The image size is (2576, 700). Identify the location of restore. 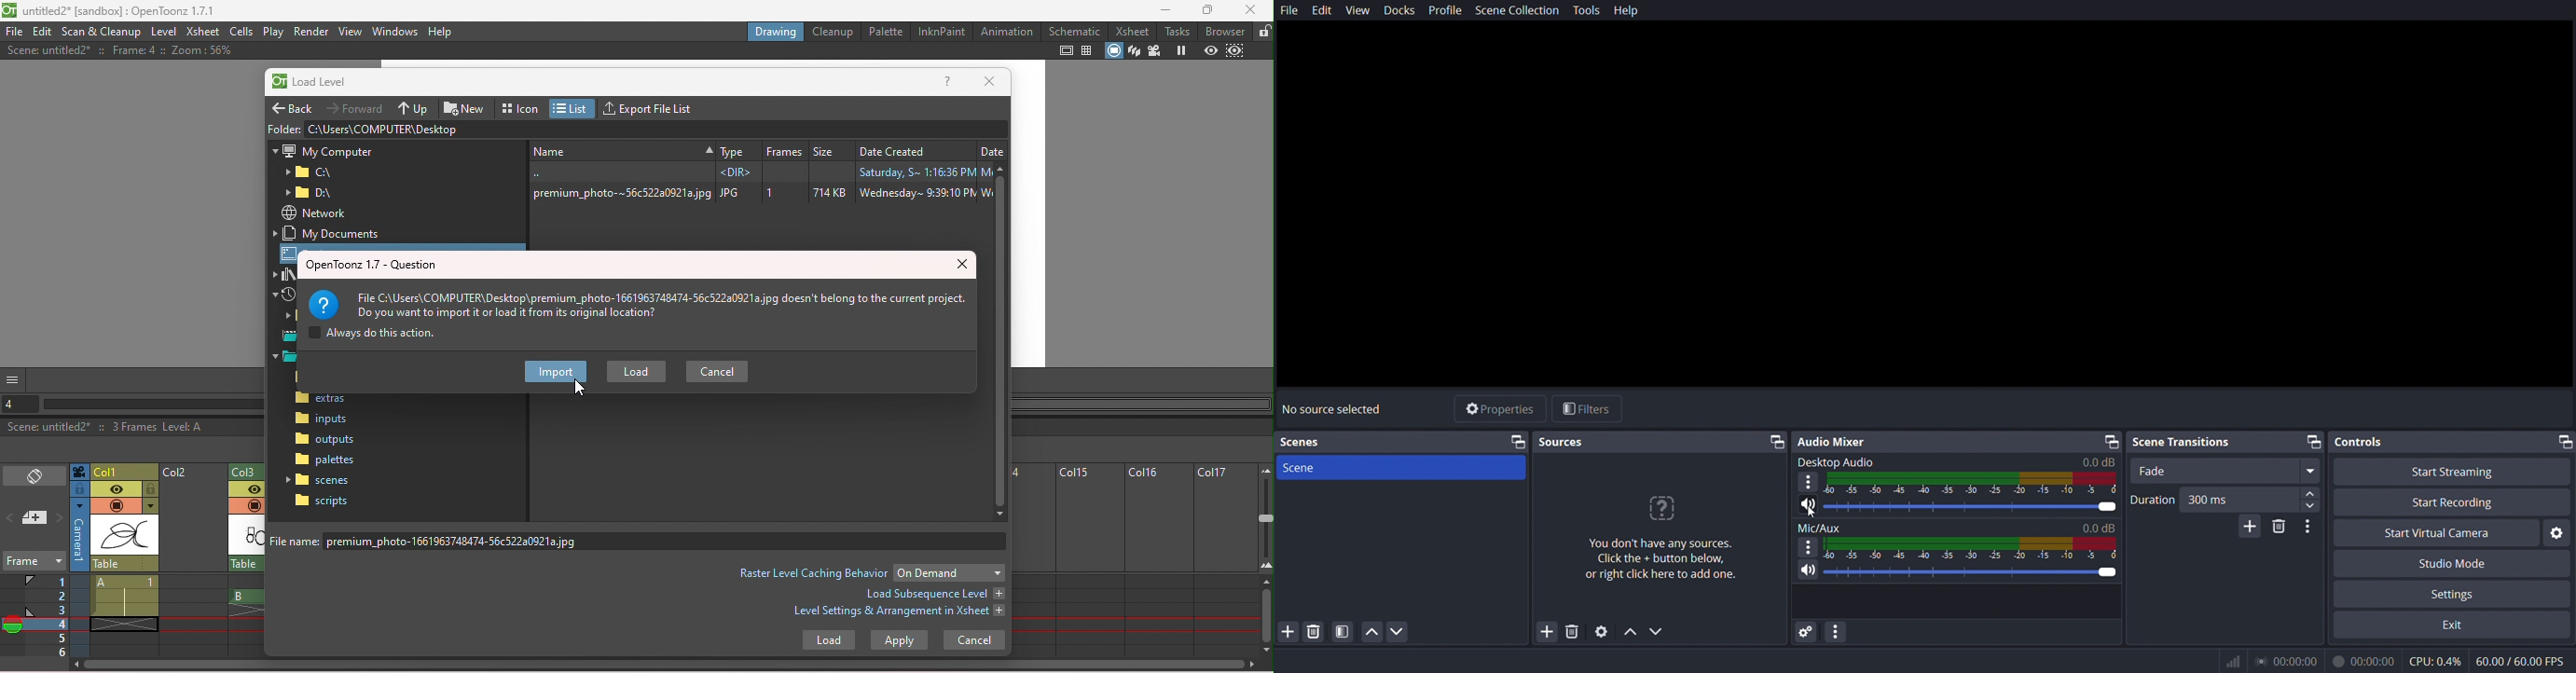
(2561, 442).